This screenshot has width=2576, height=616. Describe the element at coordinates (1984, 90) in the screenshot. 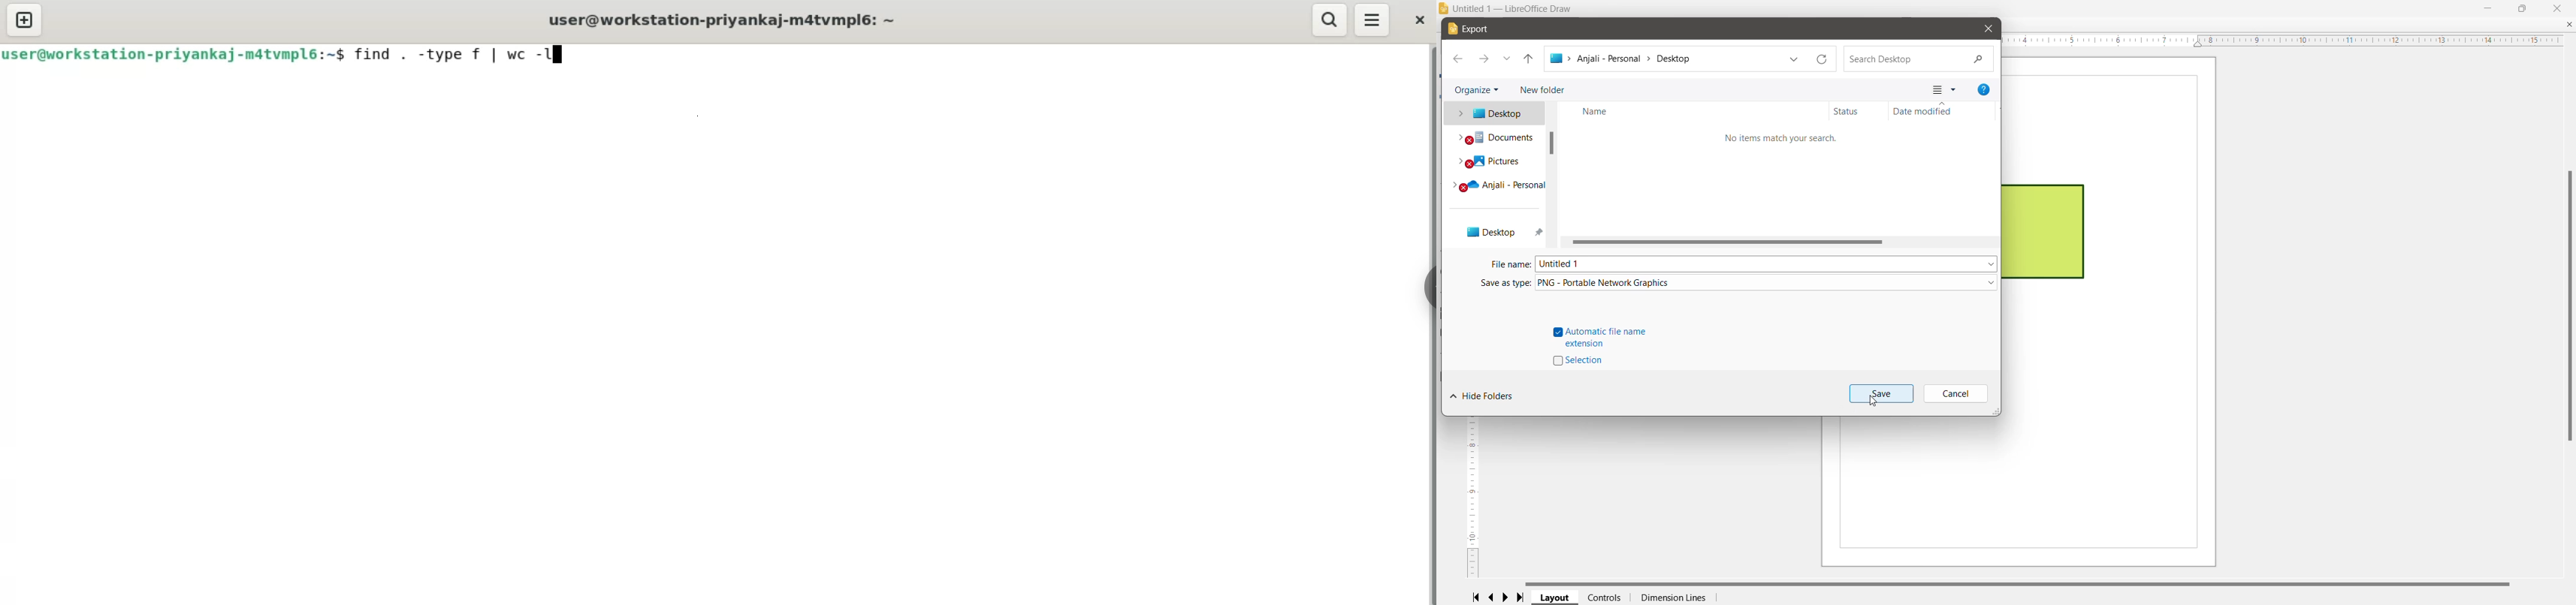

I see `Get help` at that location.